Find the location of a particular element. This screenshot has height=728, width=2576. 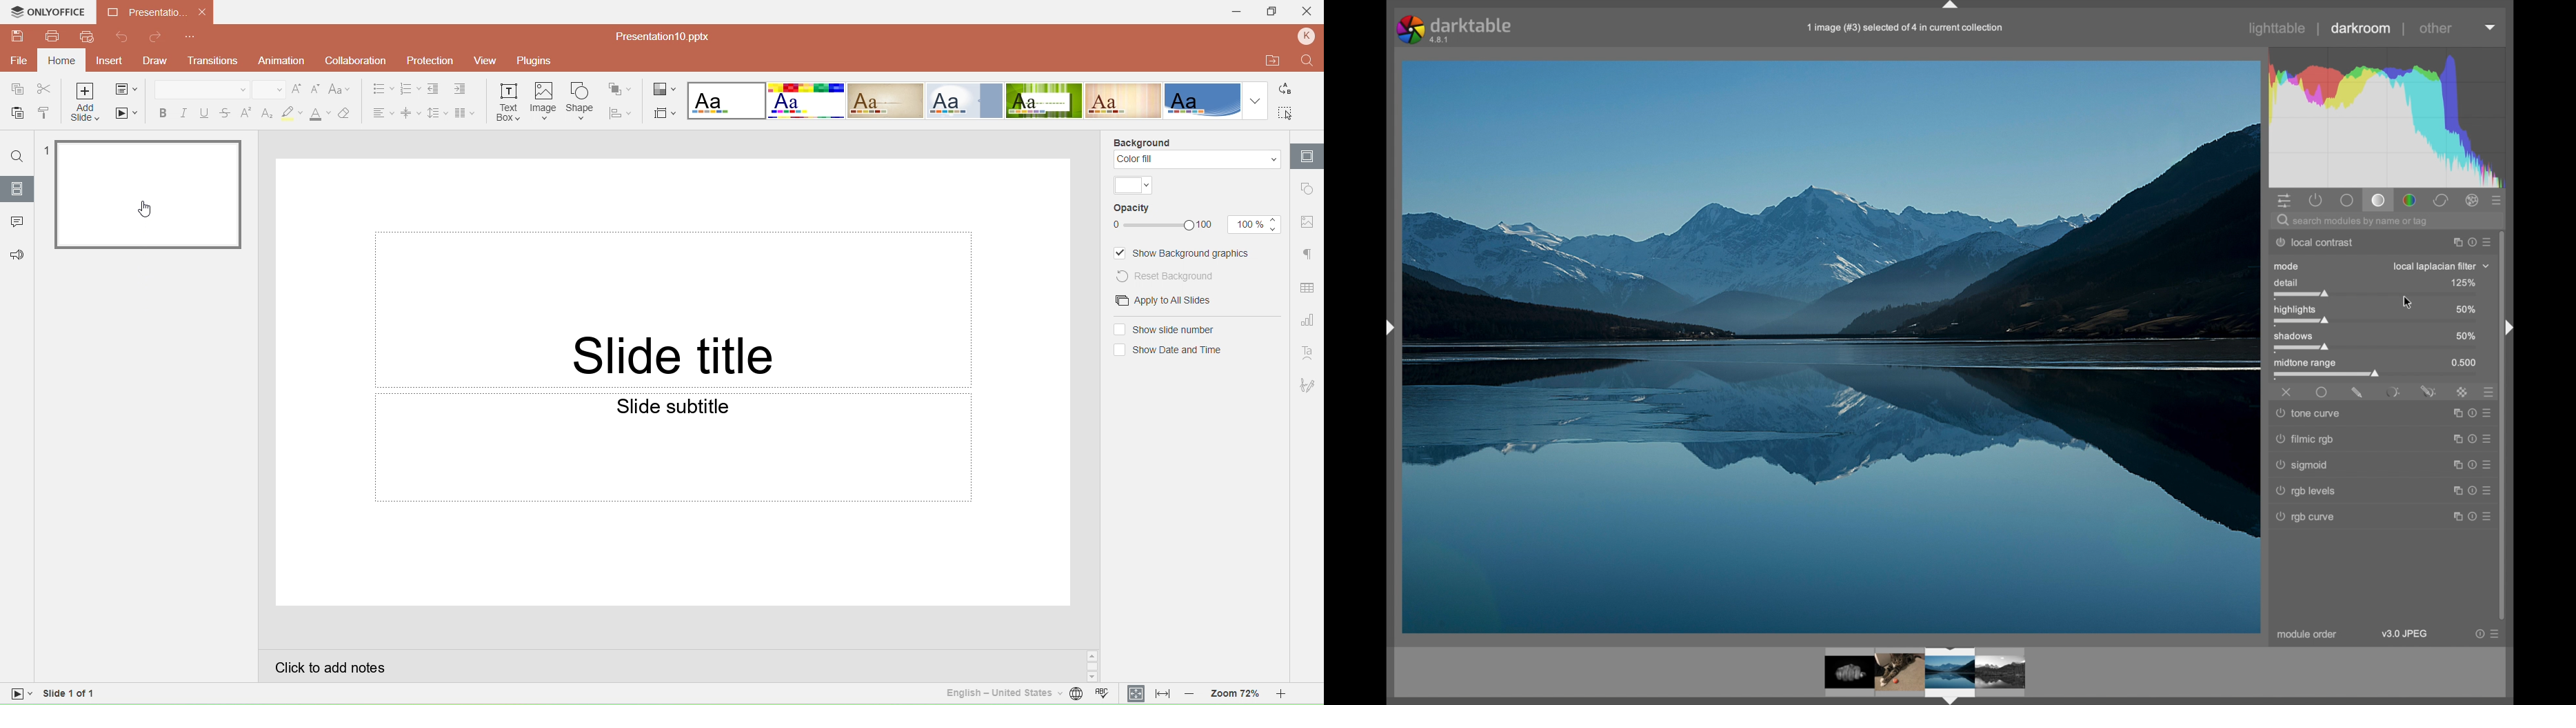

(un)select Show slide number is located at coordinates (1163, 330).